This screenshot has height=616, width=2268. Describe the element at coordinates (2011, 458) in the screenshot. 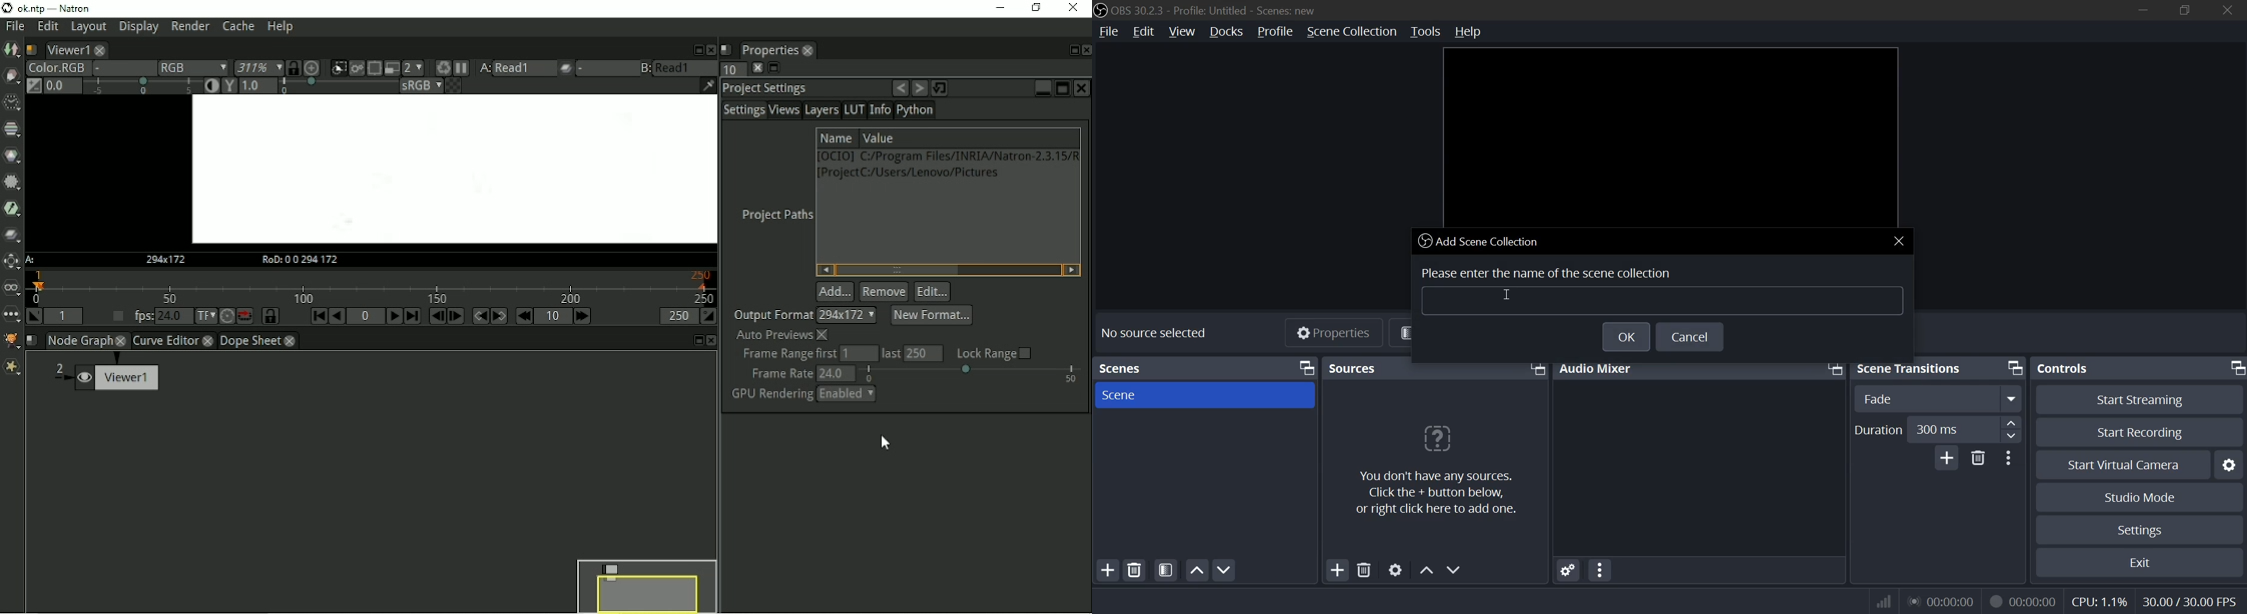

I see `more` at that location.